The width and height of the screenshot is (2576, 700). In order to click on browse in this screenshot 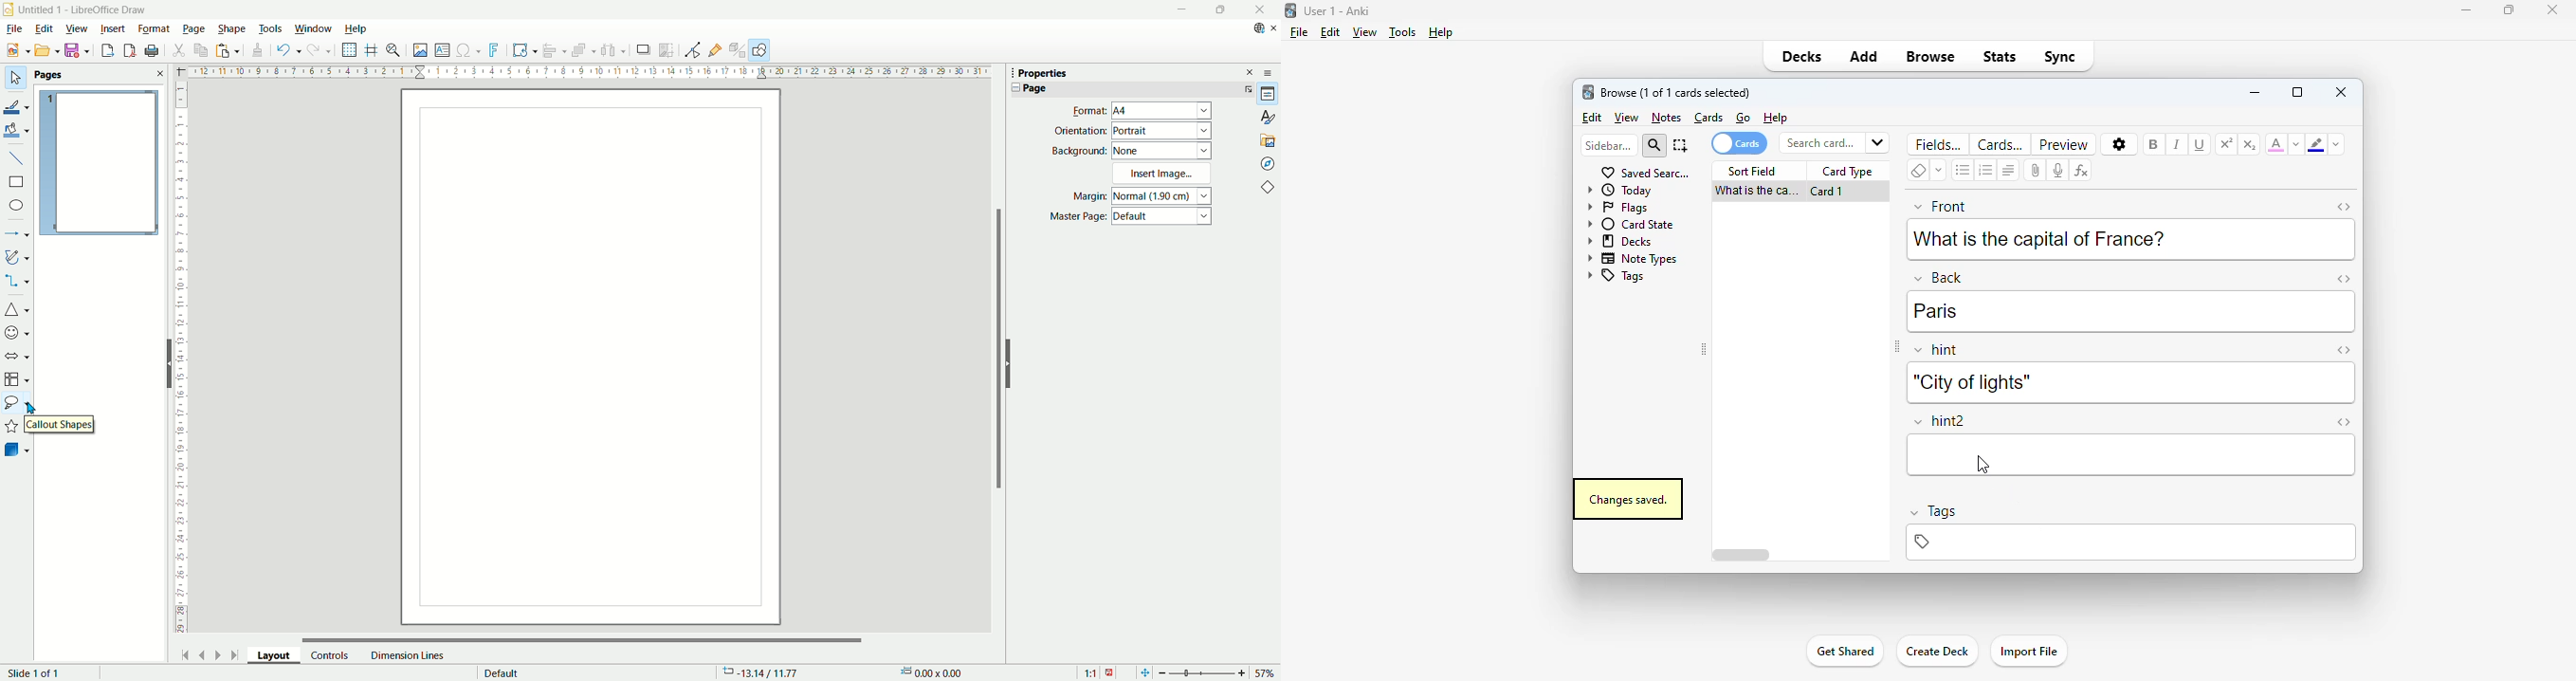, I will do `click(1930, 56)`.